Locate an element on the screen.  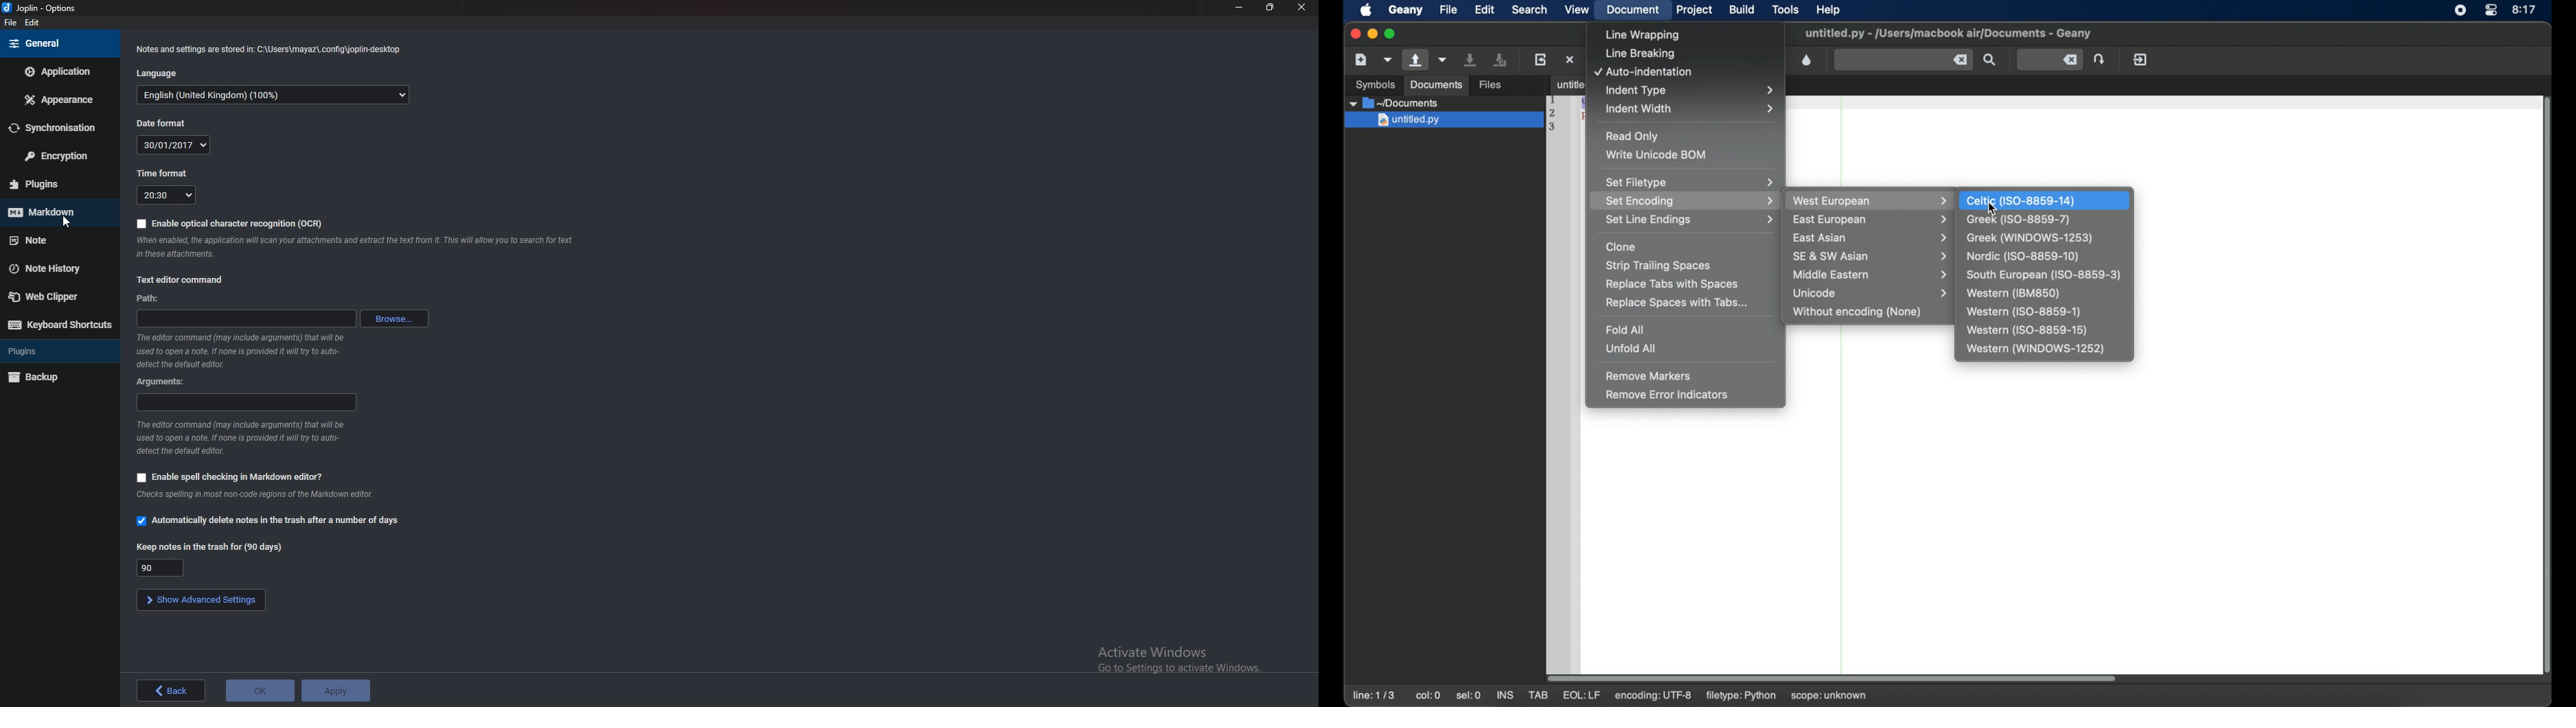
ok is located at coordinates (261, 691).